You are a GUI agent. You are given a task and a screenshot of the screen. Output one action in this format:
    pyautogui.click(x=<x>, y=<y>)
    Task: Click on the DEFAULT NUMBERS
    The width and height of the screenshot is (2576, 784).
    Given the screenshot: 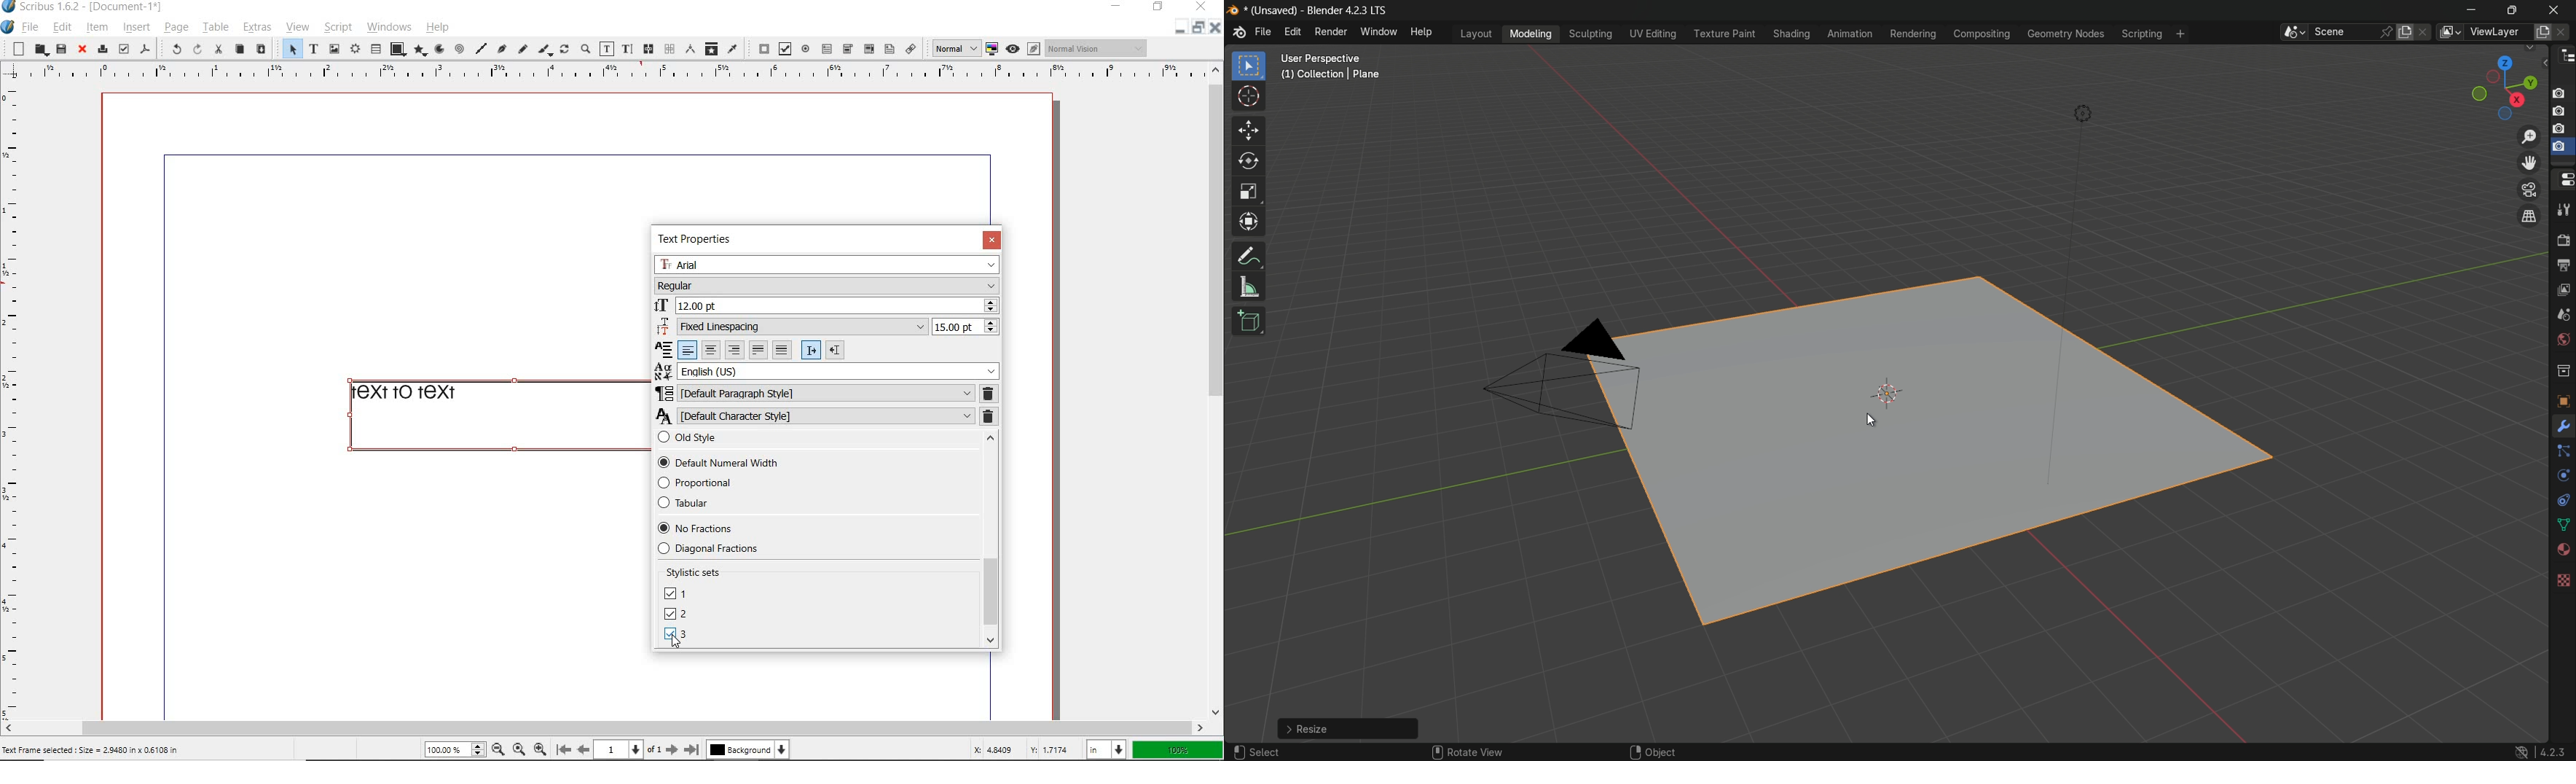 What is the action you would take?
    pyautogui.click(x=673, y=613)
    